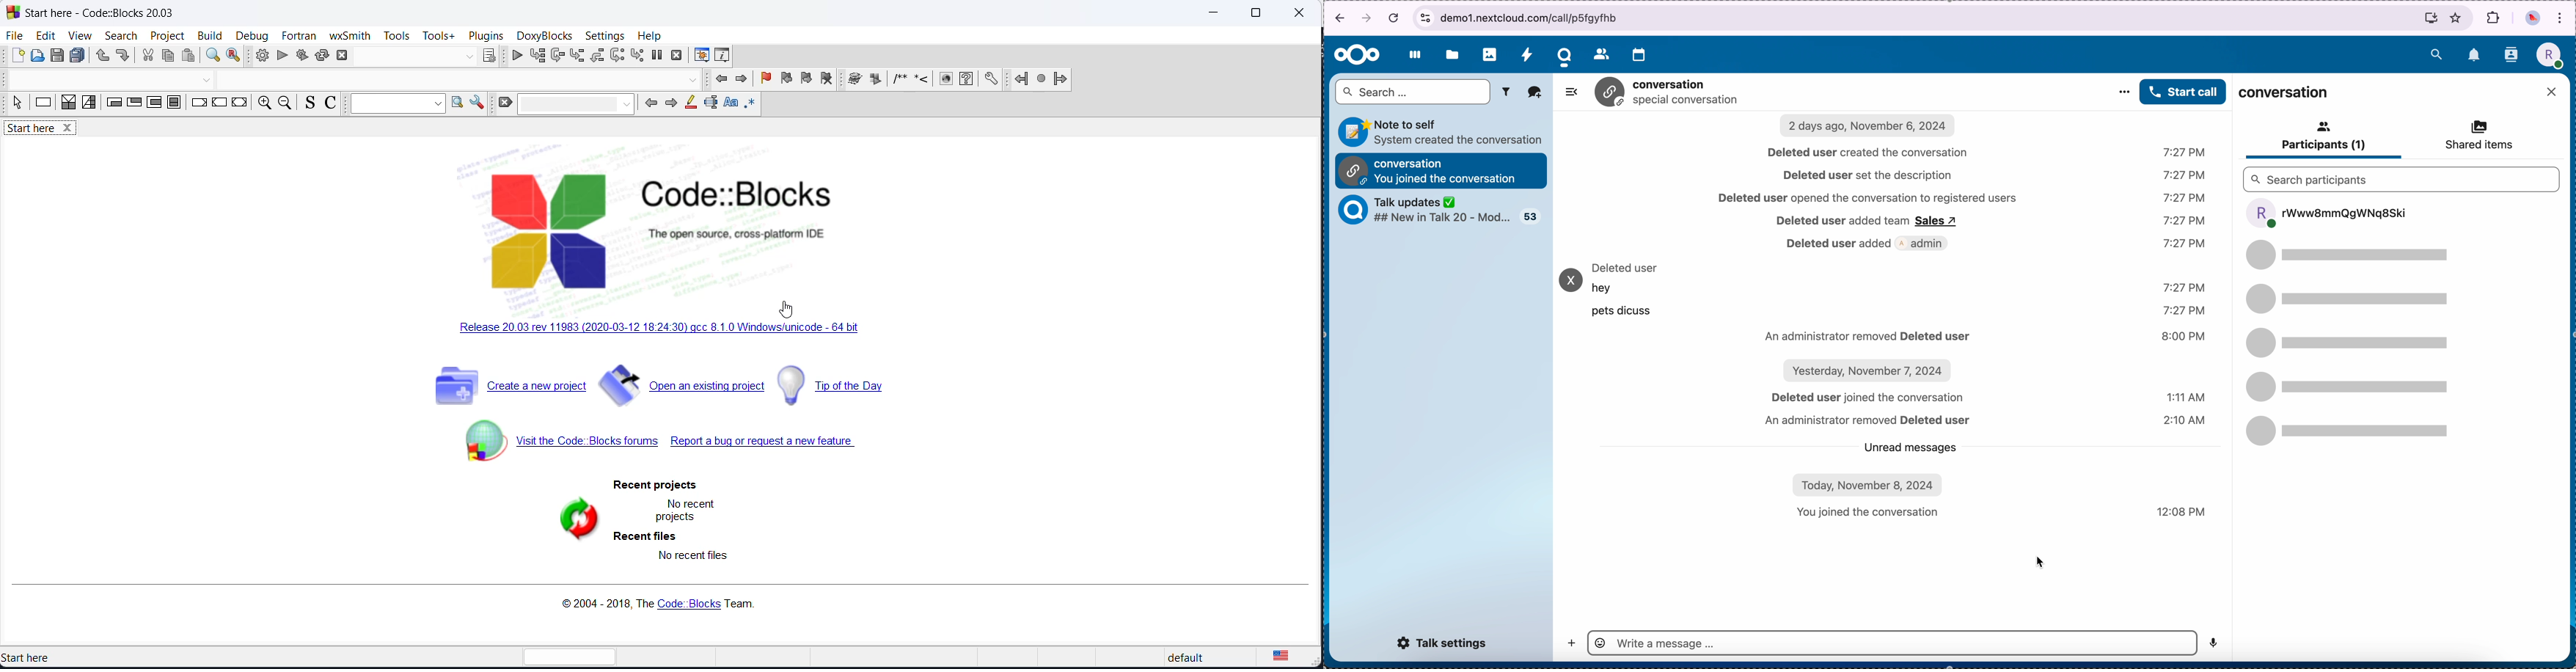 The height and width of the screenshot is (672, 2576). Describe the element at coordinates (1996, 266) in the screenshot. I see `info` at that location.